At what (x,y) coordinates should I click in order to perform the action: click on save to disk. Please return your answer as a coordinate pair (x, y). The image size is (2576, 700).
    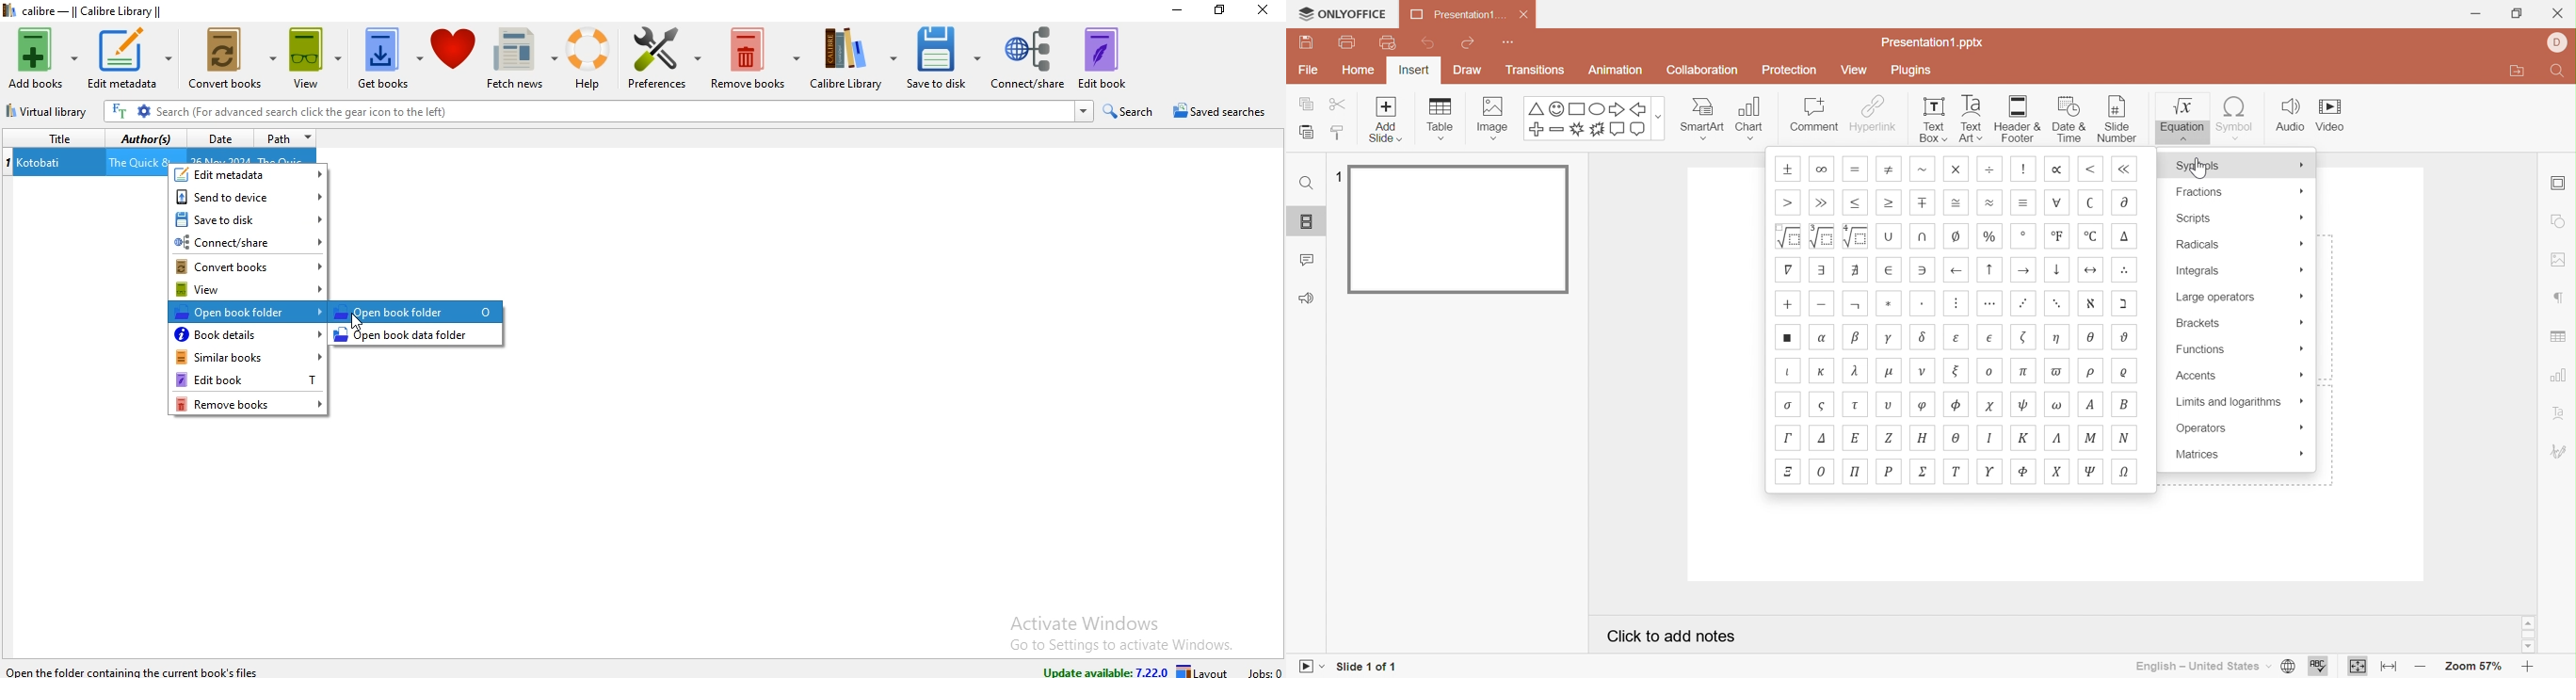
    Looking at the image, I should click on (250, 218).